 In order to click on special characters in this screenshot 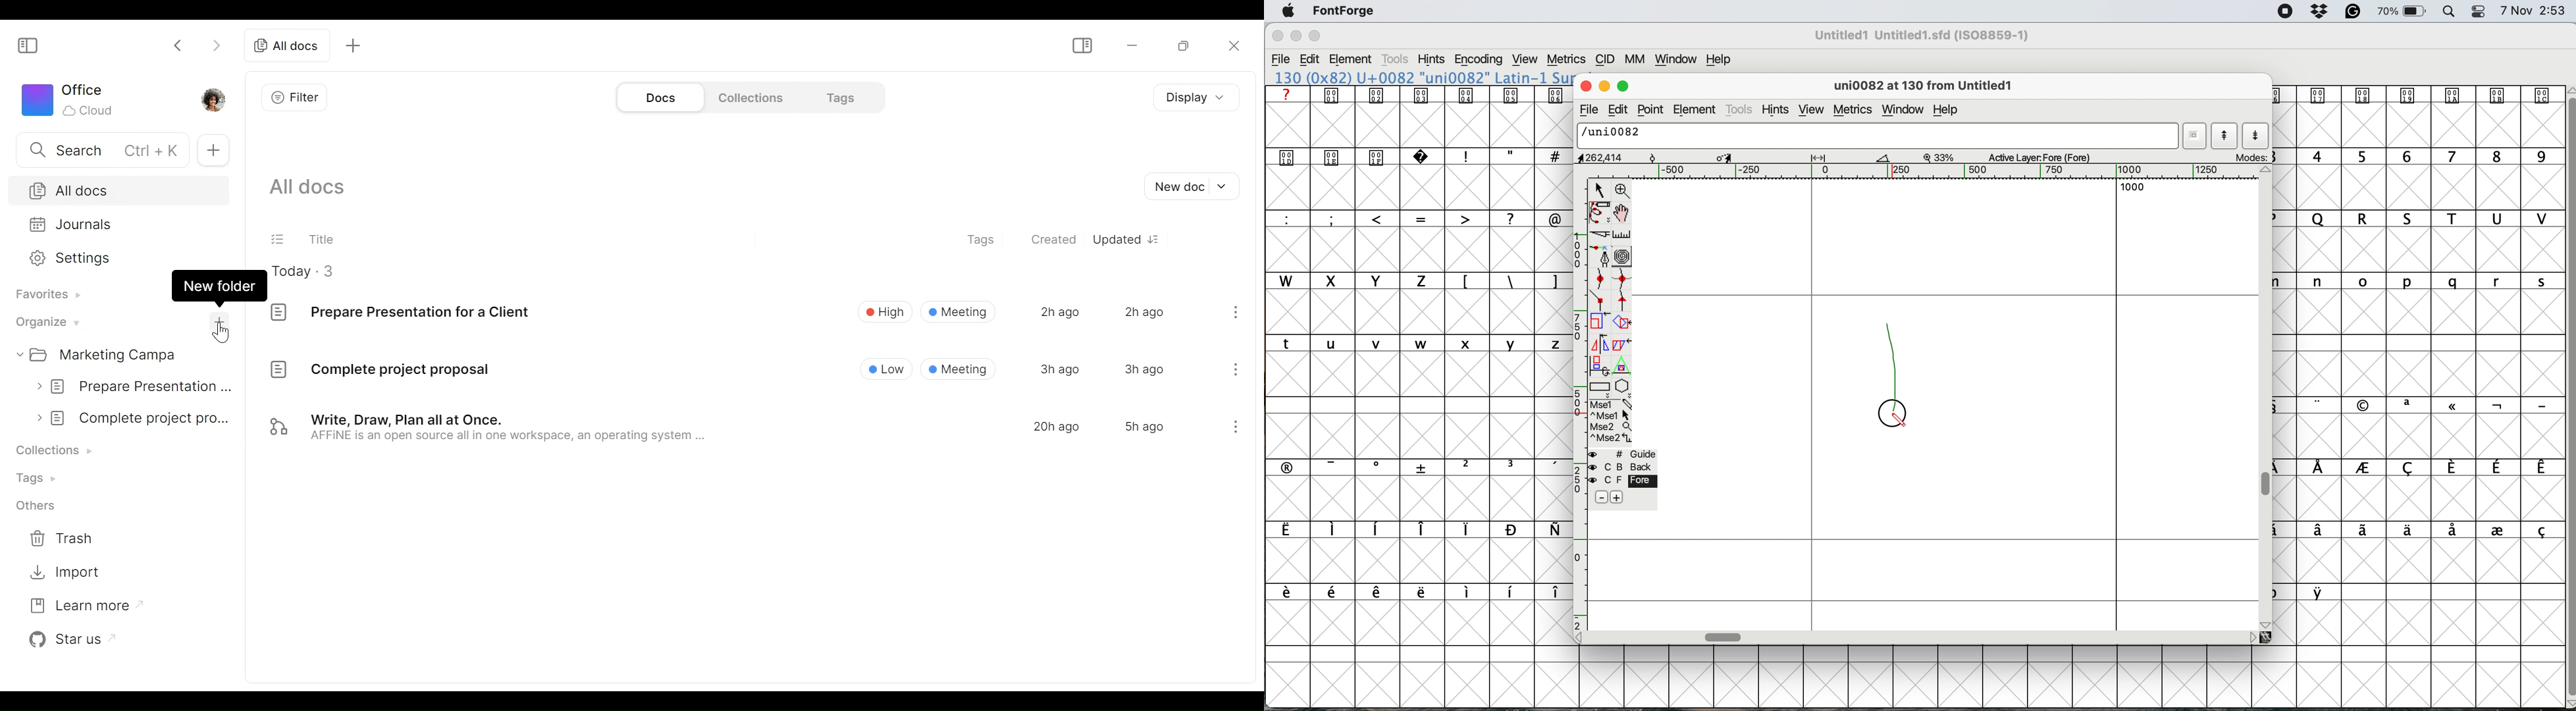, I will do `click(1507, 280)`.